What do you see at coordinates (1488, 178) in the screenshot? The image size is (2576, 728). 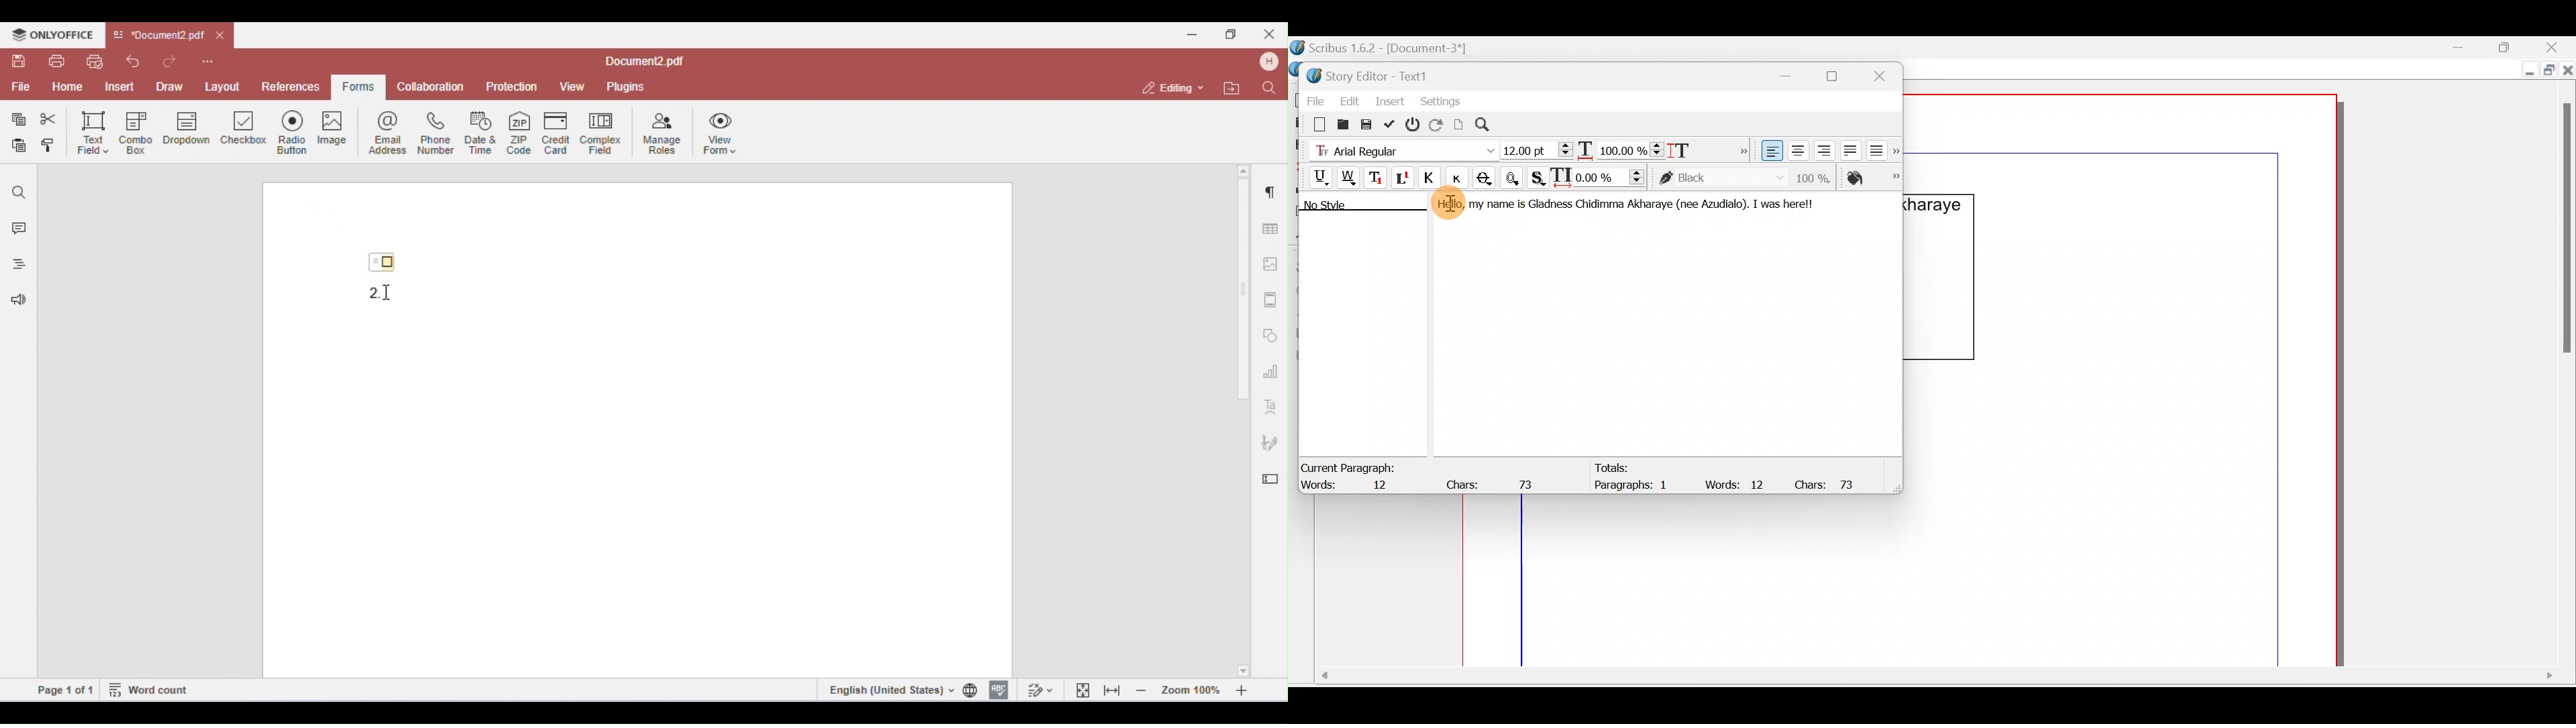 I see `Strike out` at bounding box center [1488, 178].